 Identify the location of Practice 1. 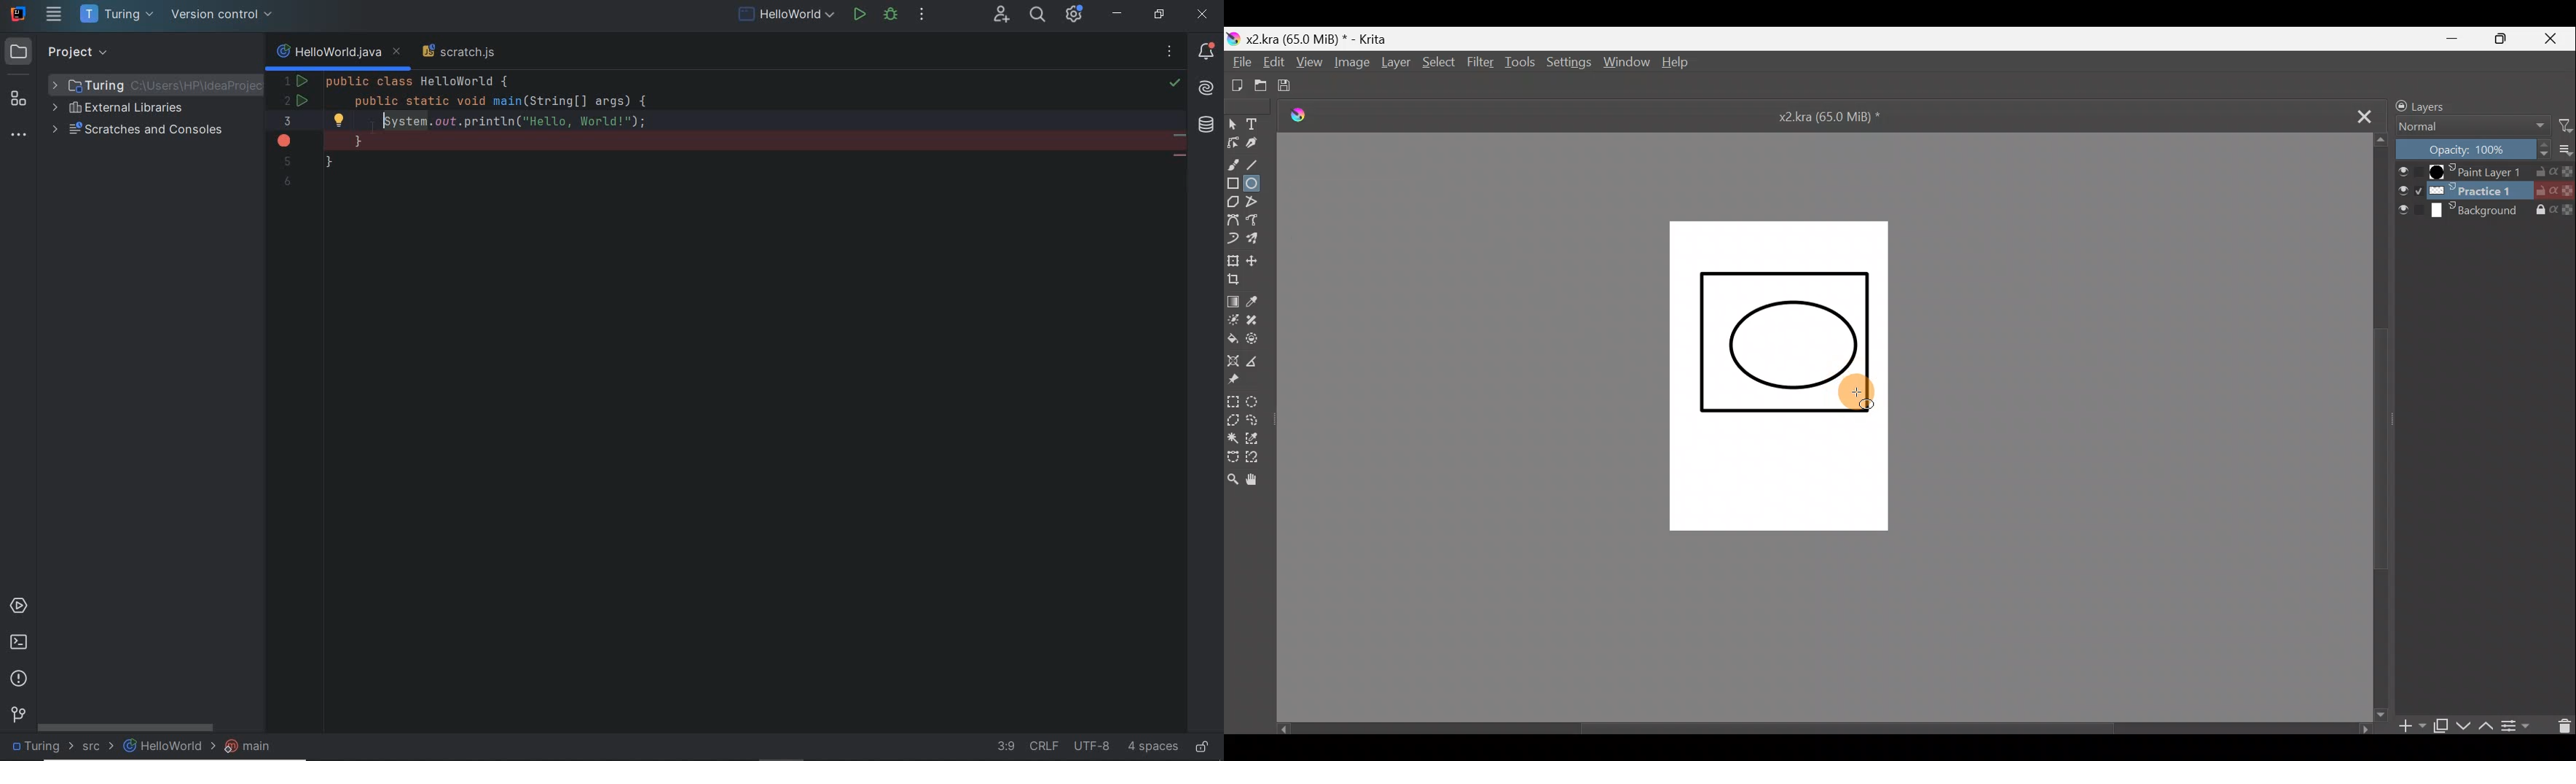
(2486, 191).